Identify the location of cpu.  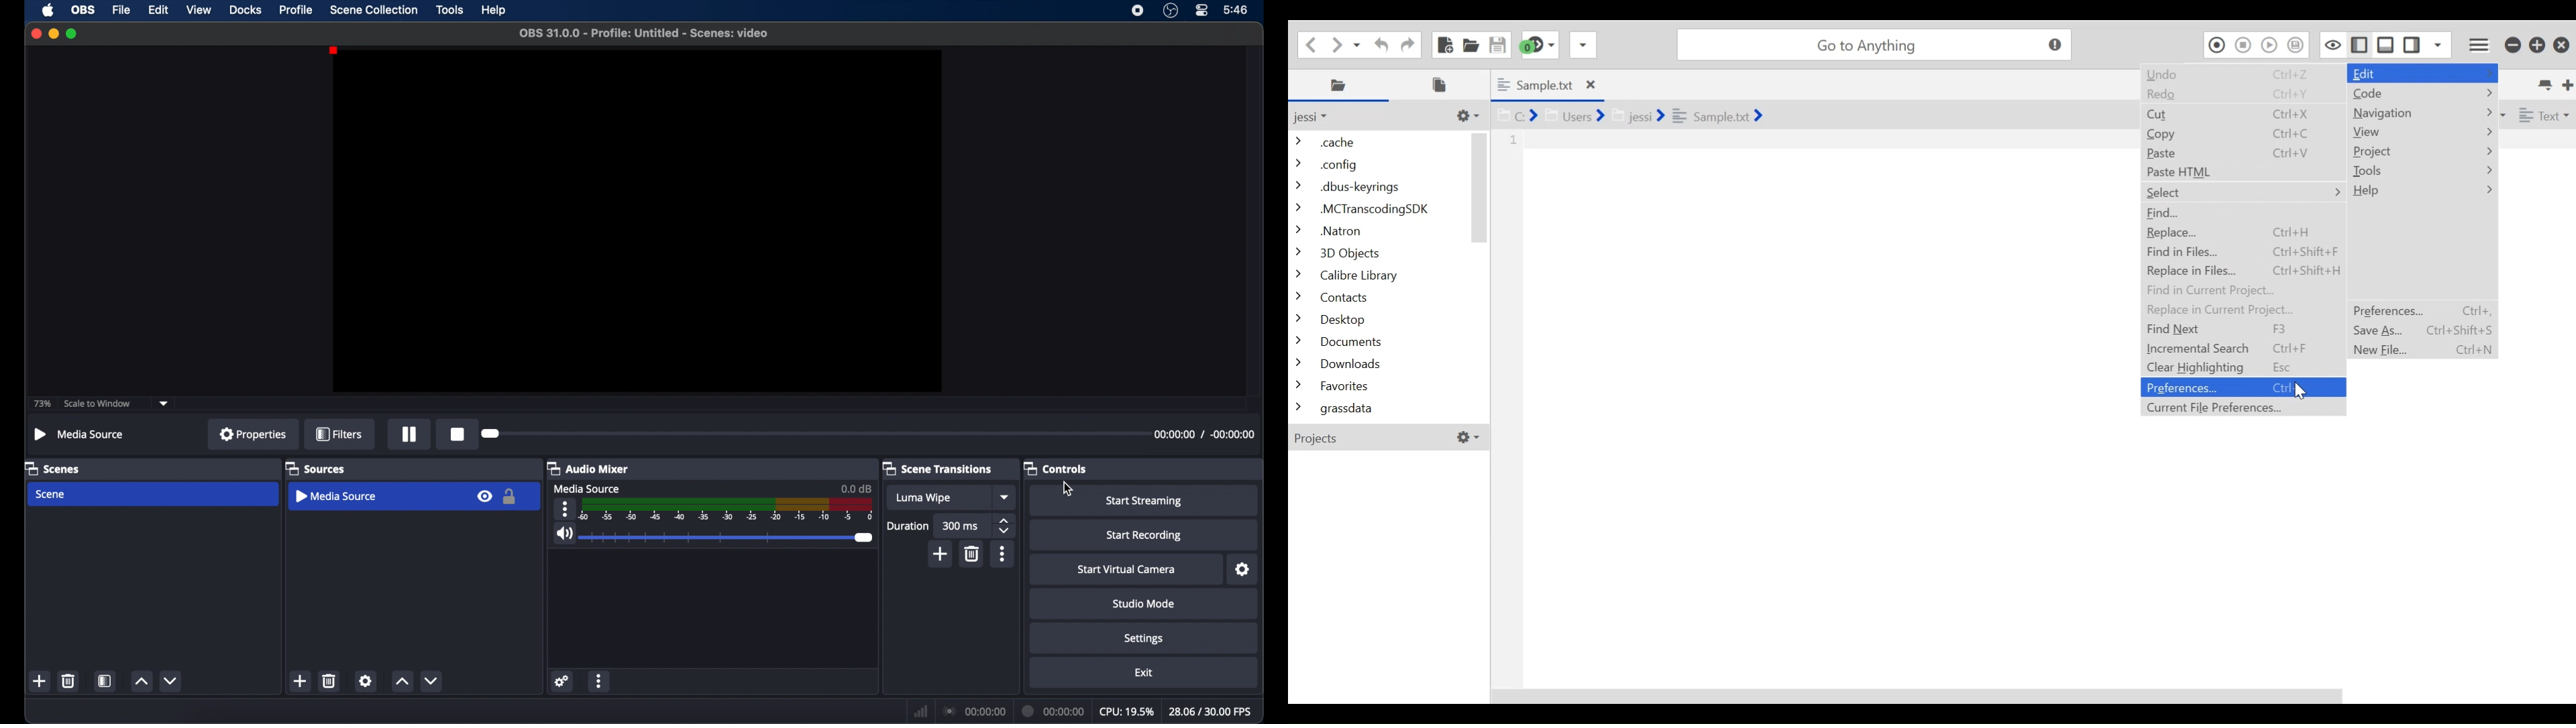
(1126, 712).